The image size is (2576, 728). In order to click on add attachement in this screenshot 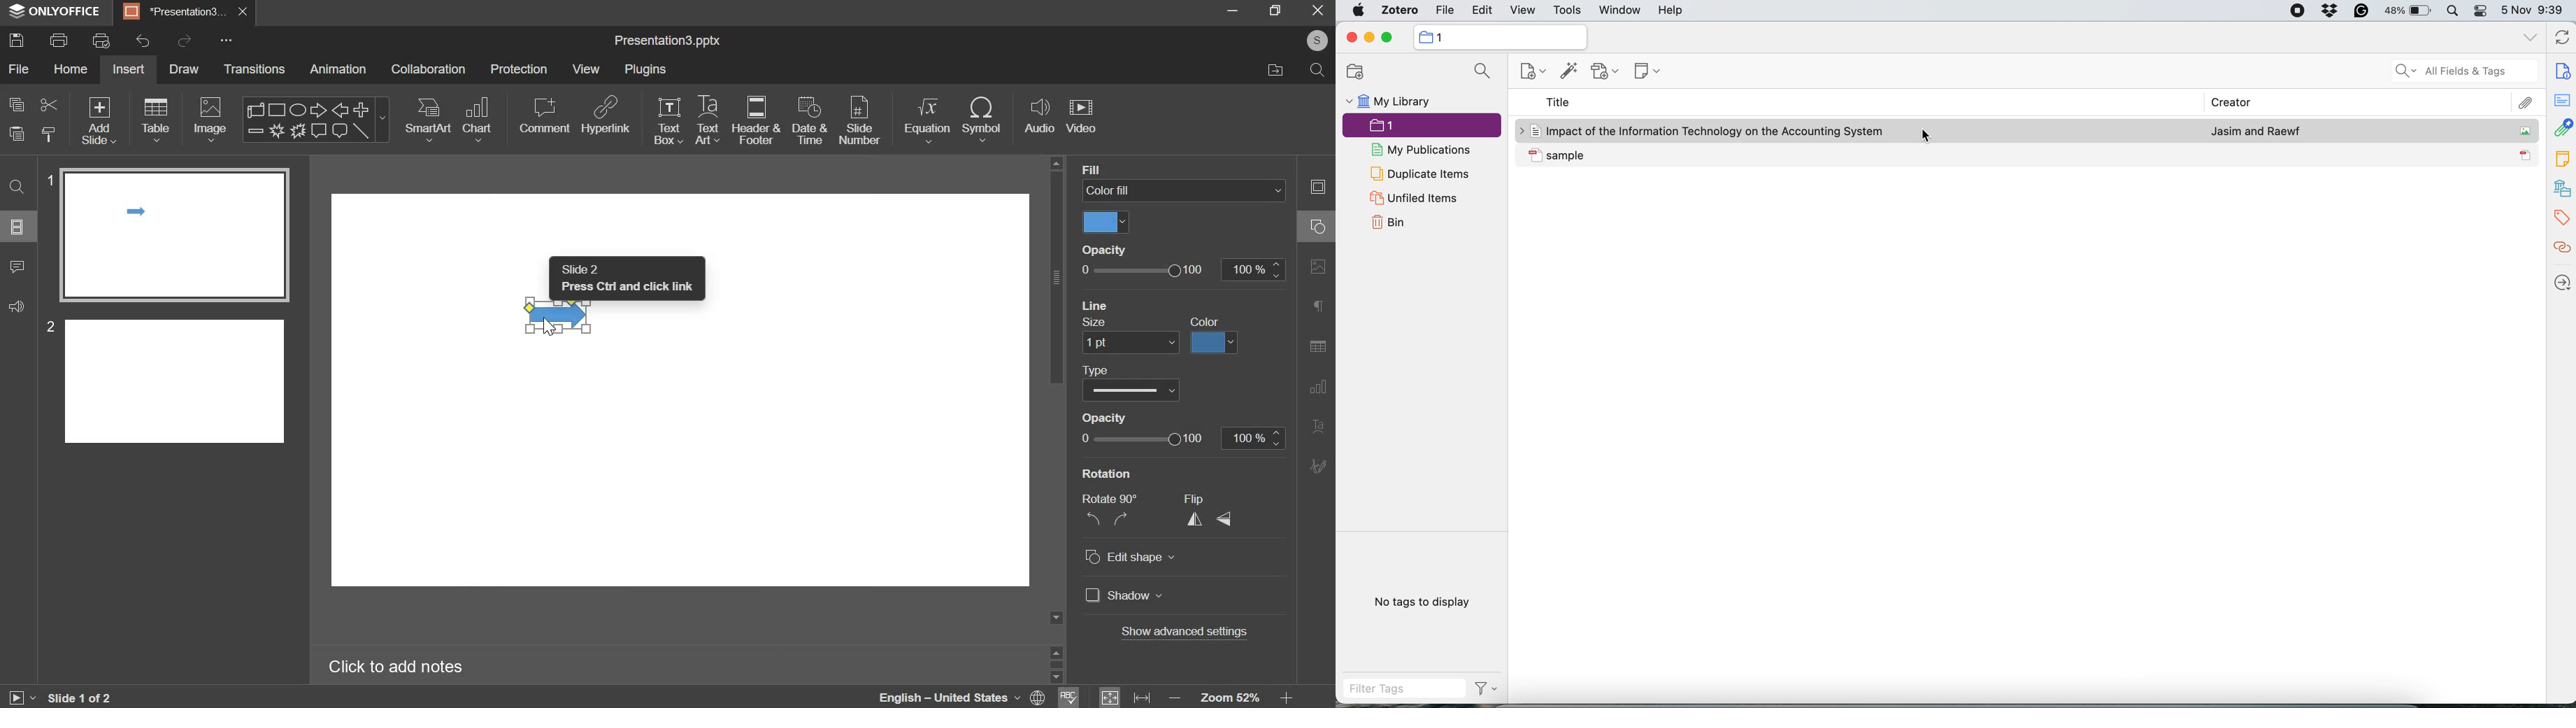, I will do `click(1607, 71)`.